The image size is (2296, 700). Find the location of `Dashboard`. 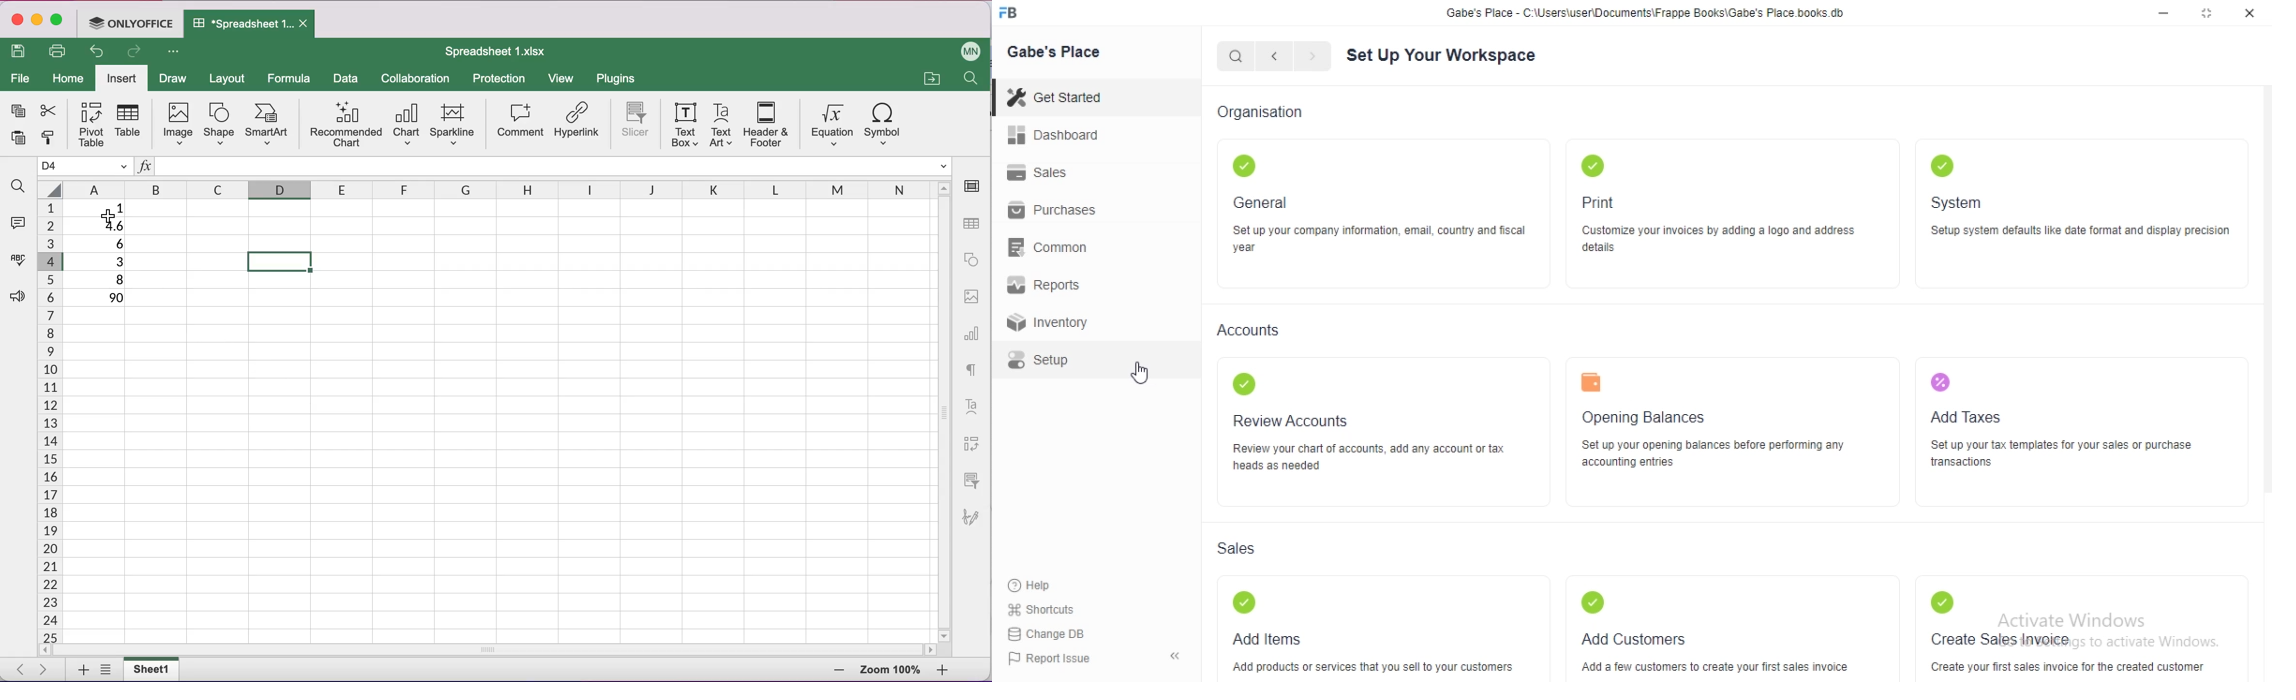

Dashboard is located at coordinates (1056, 137).